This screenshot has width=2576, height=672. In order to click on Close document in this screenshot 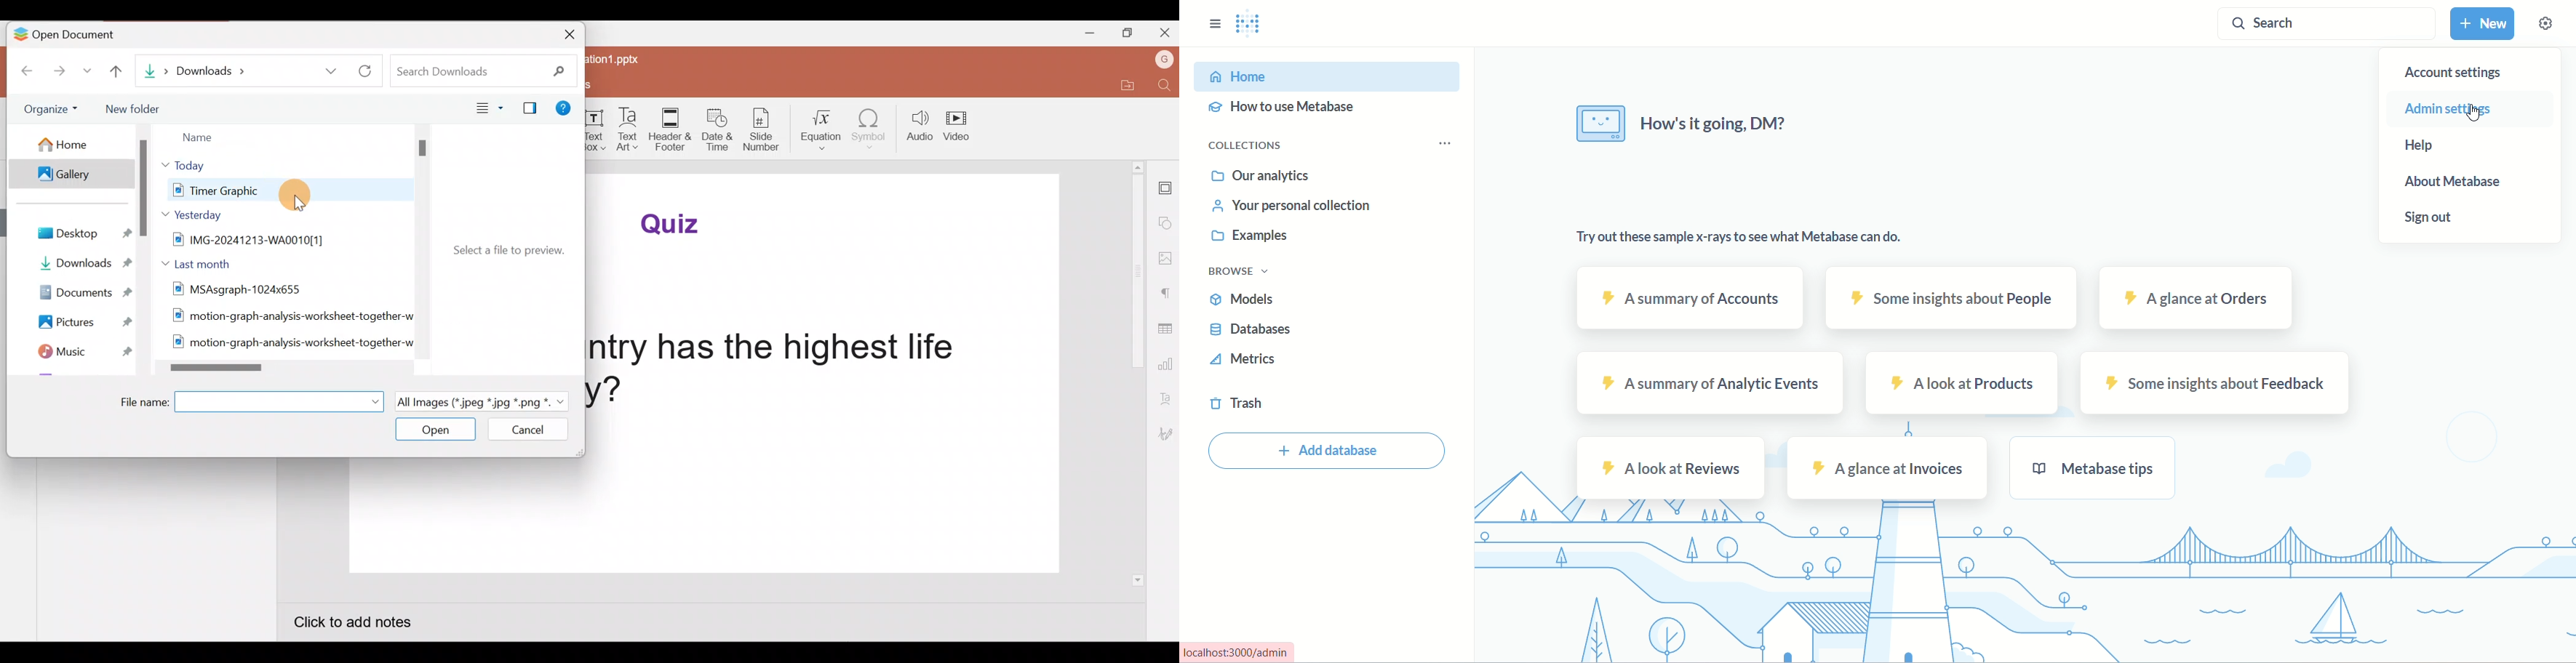, I will do `click(560, 36)`.